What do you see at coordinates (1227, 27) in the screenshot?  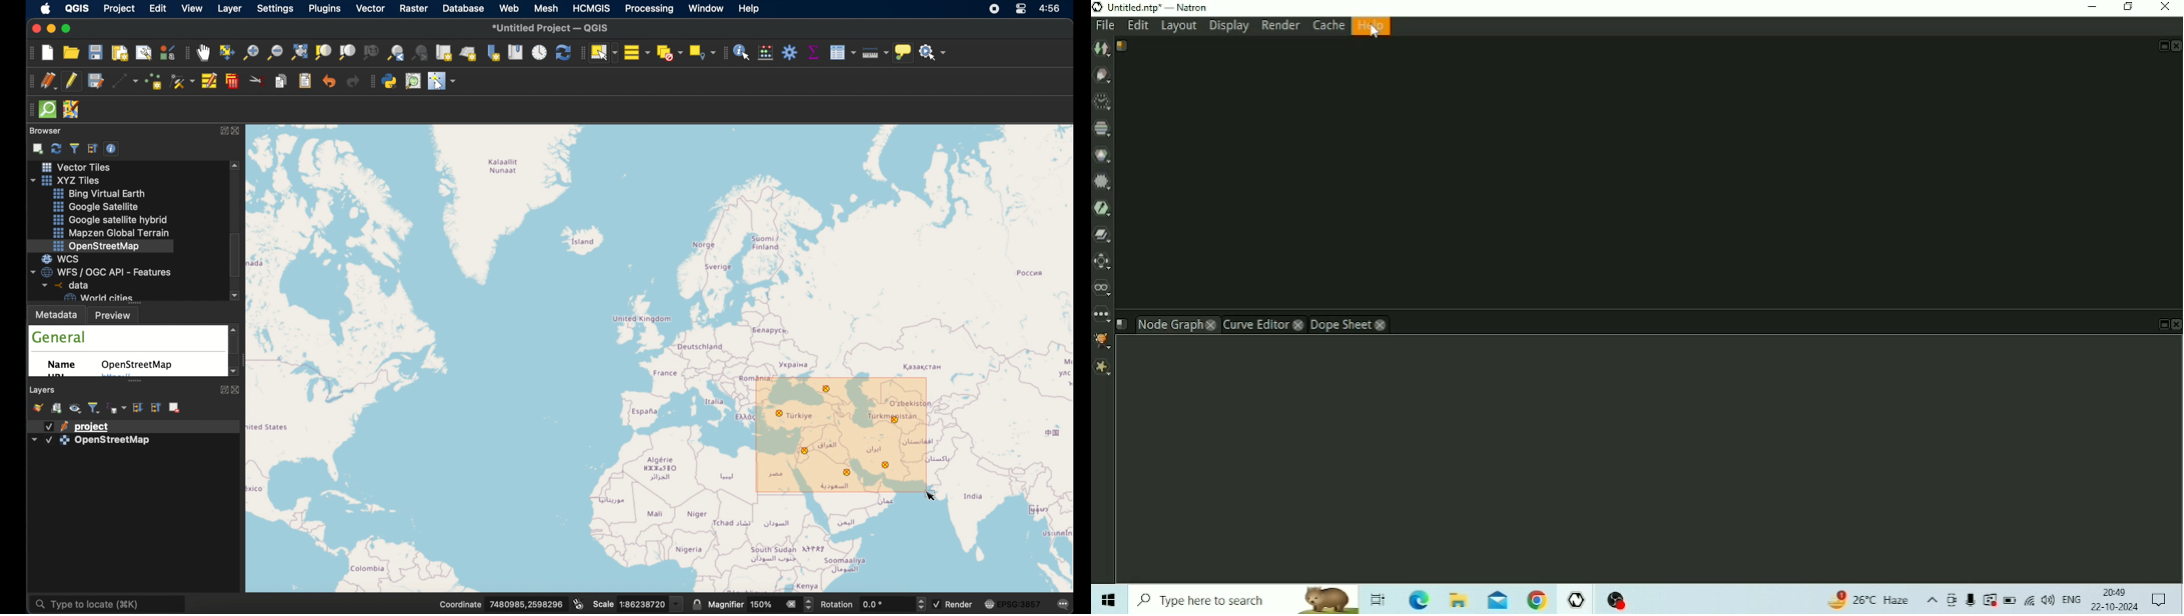 I see `Display` at bounding box center [1227, 27].